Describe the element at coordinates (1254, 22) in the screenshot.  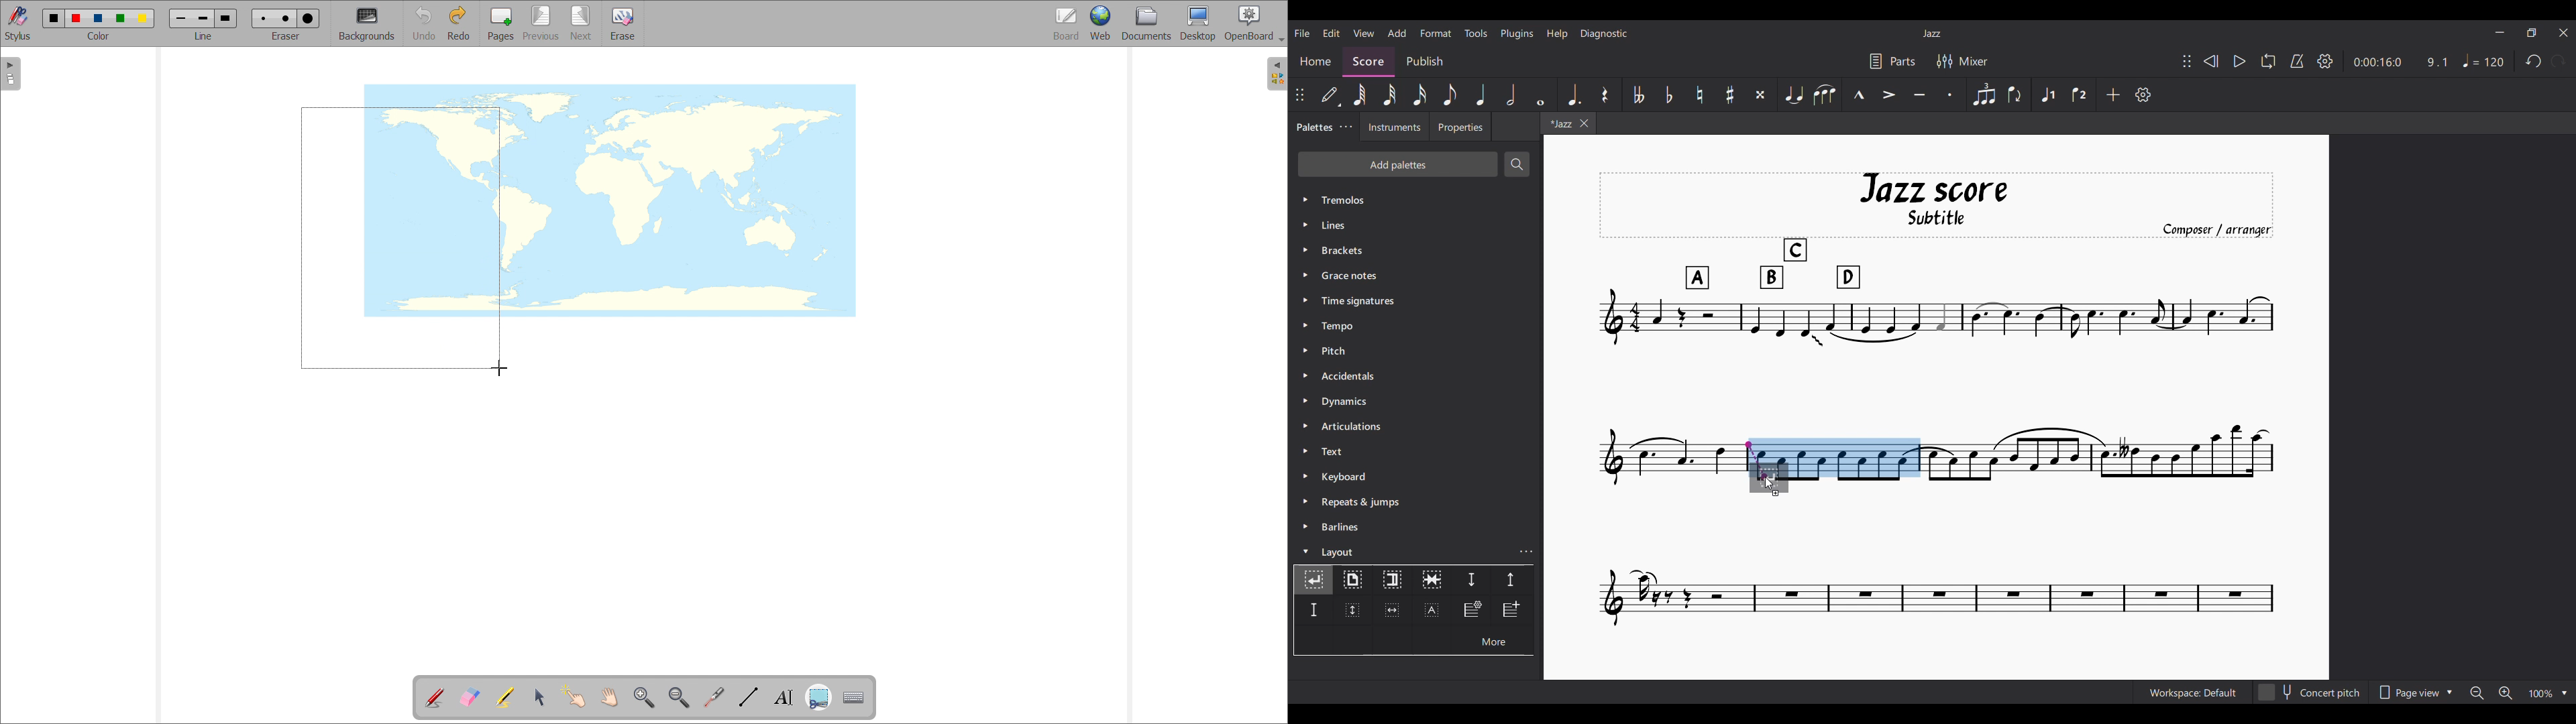
I see `openboard settings` at that location.